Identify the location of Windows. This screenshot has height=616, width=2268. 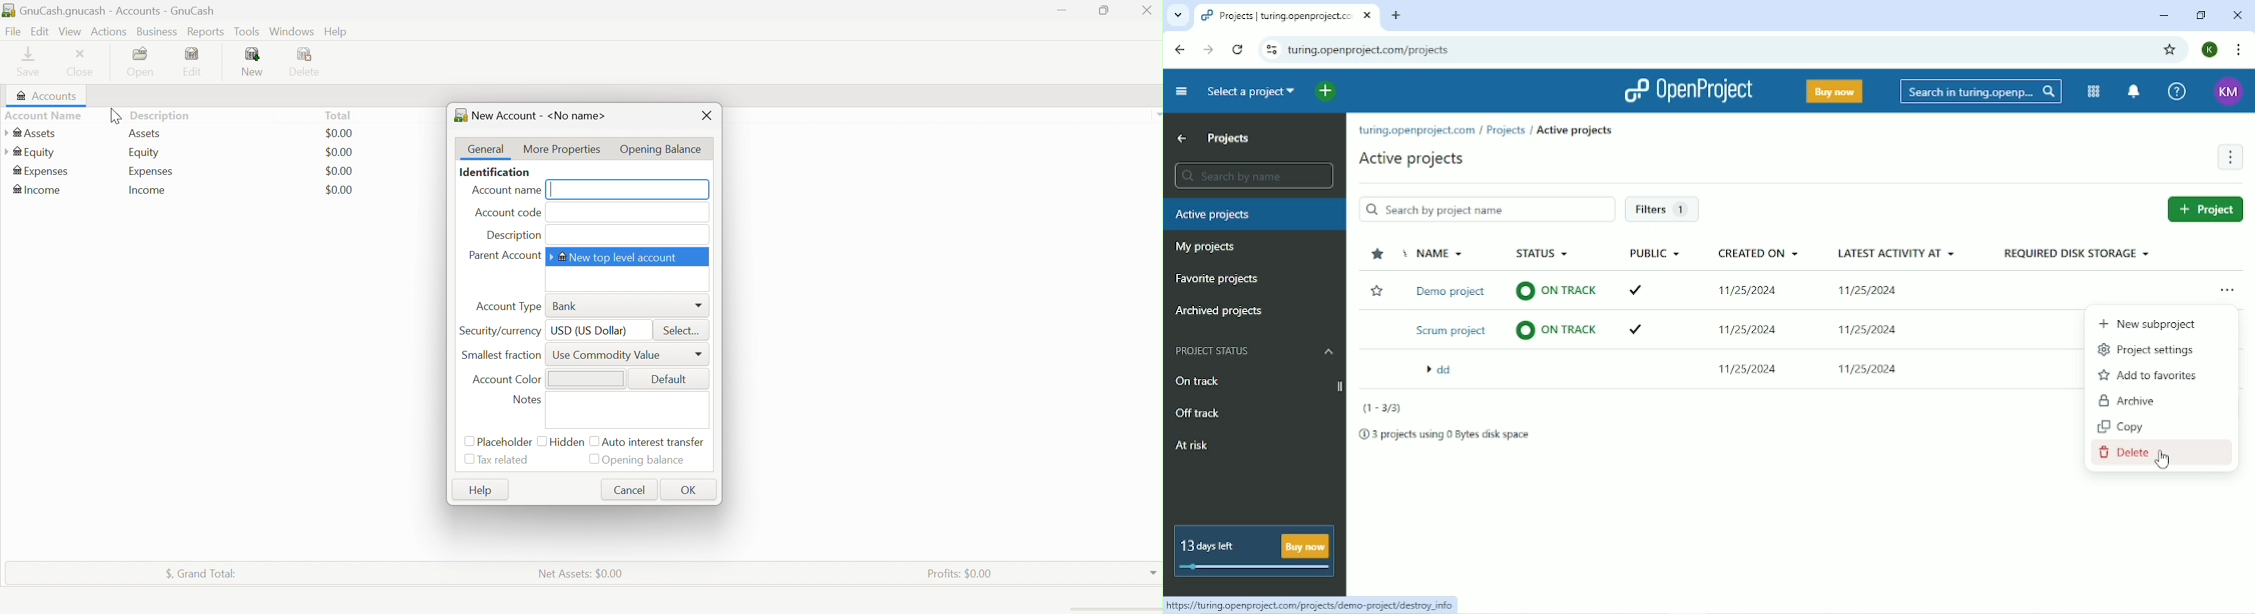
(291, 31).